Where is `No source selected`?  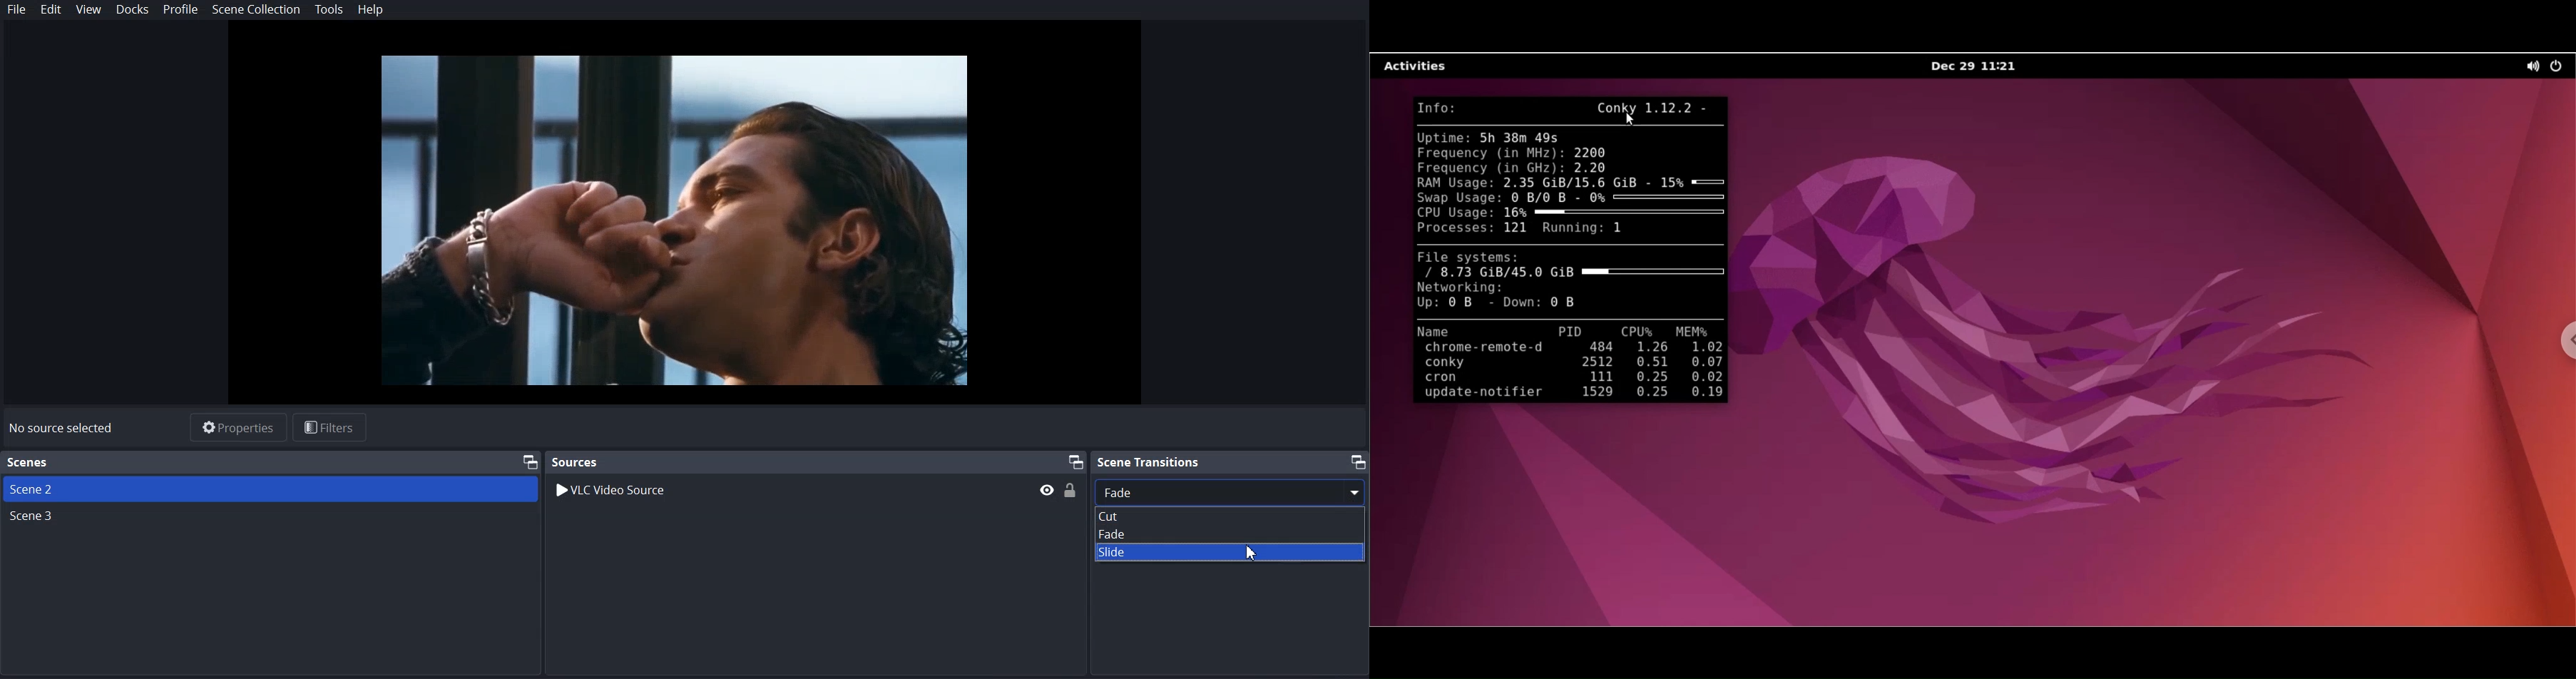 No source selected is located at coordinates (62, 429).